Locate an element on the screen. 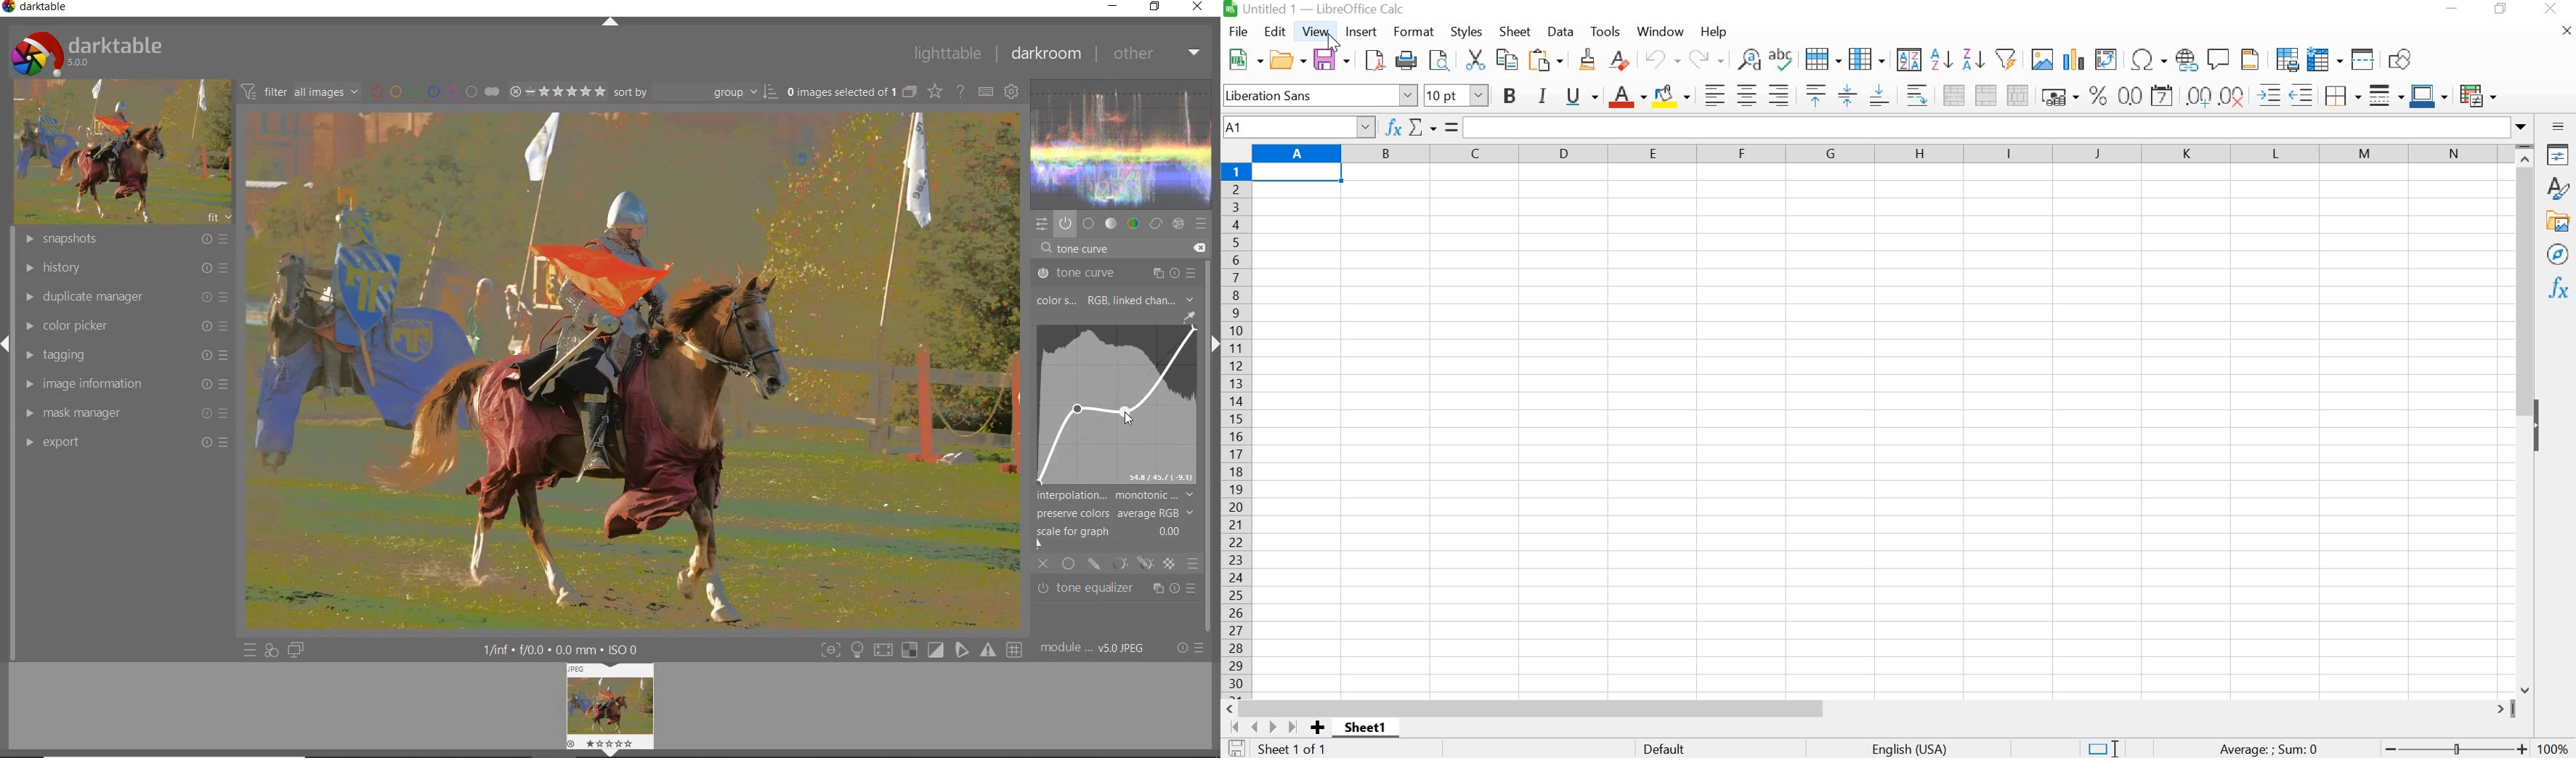 The width and height of the screenshot is (2576, 784). mask options is located at coordinates (1130, 563).